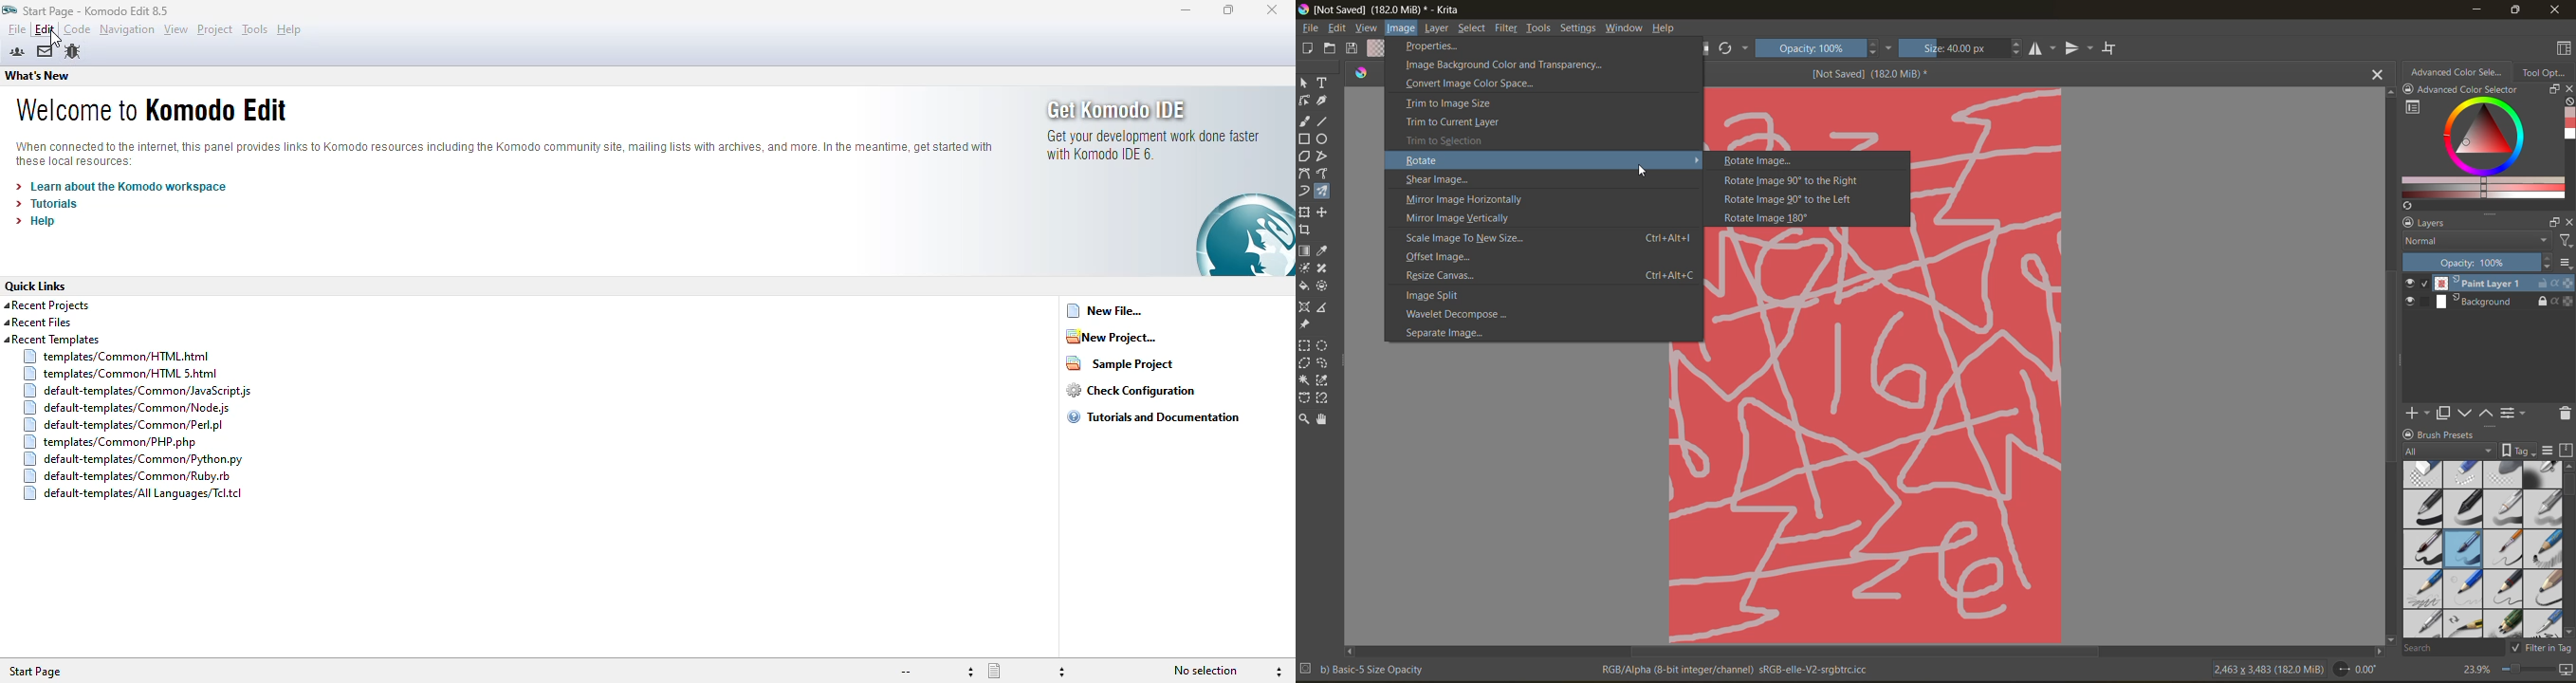 The width and height of the screenshot is (2576, 700). I want to click on Brush Presets, so click(2453, 434).